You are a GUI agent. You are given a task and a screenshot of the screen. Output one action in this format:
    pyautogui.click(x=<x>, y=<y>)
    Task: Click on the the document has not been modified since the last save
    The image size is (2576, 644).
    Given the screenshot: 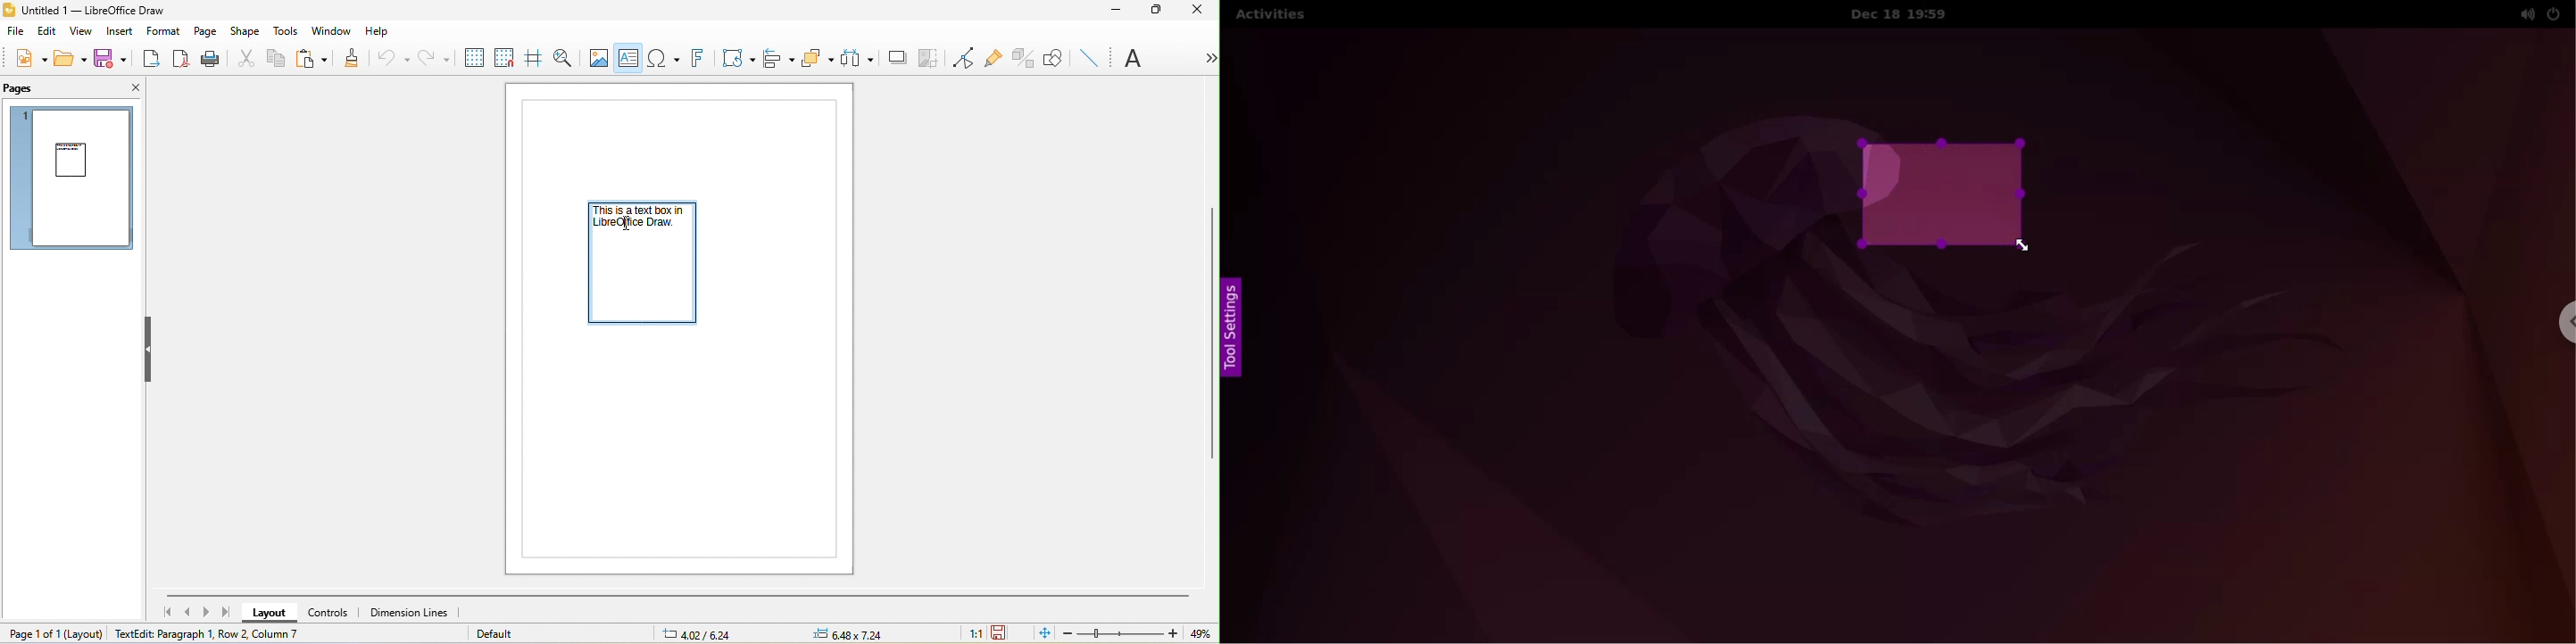 What is the action you would take?
    pyautogui.click(x=1004, y=634)
    